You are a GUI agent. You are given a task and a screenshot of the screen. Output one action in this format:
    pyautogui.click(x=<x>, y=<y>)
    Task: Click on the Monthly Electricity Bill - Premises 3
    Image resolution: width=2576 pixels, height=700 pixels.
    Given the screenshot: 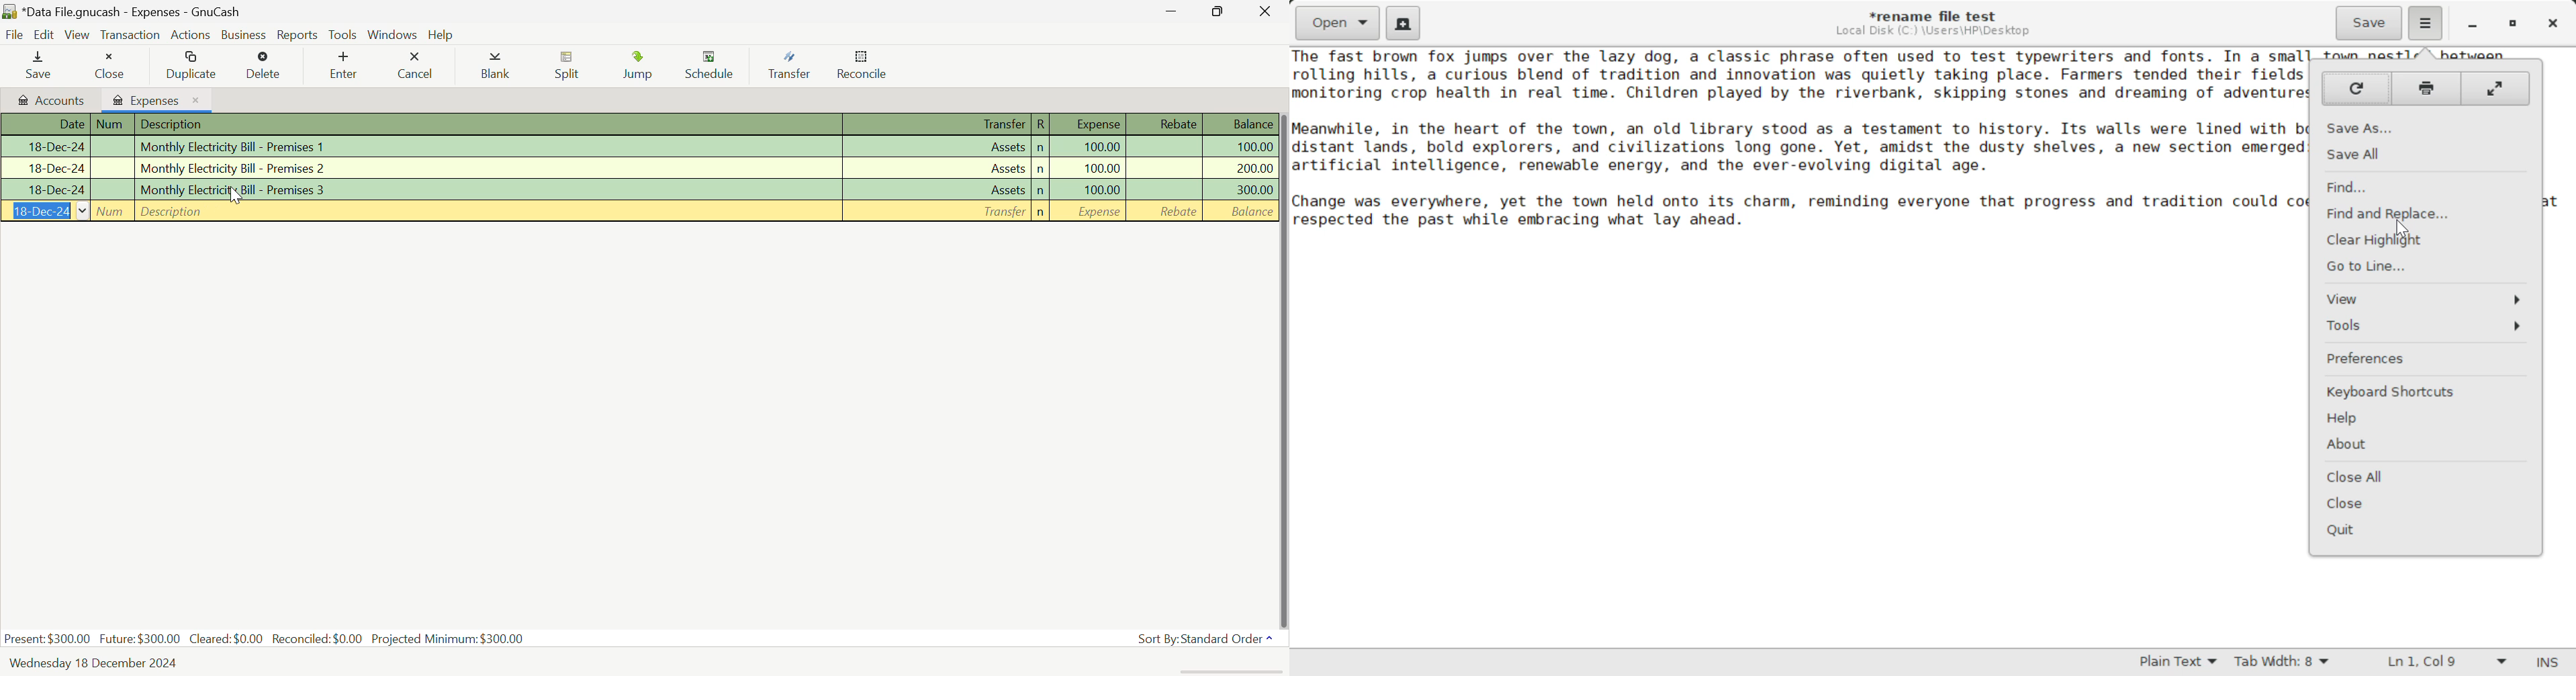 What is the action you would take?
    pyautogui.click(x=637, y=189)
    